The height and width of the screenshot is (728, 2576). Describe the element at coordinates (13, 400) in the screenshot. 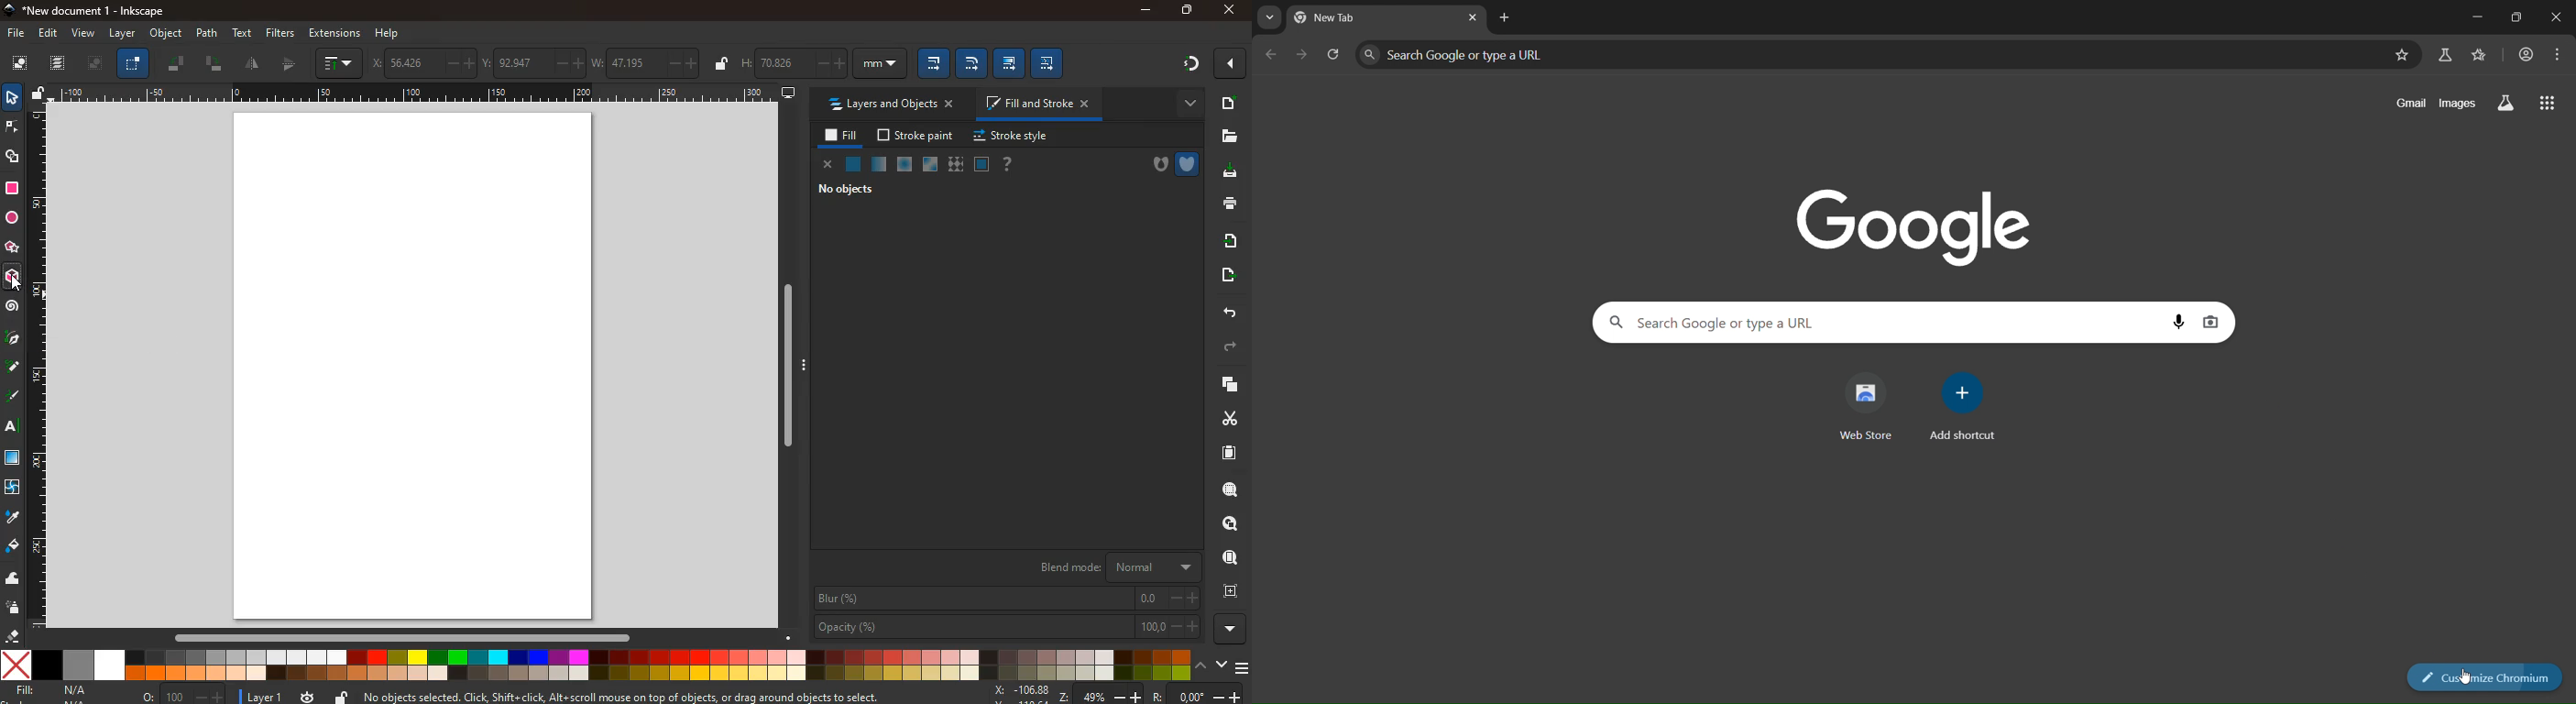

I see `draw` at that location.